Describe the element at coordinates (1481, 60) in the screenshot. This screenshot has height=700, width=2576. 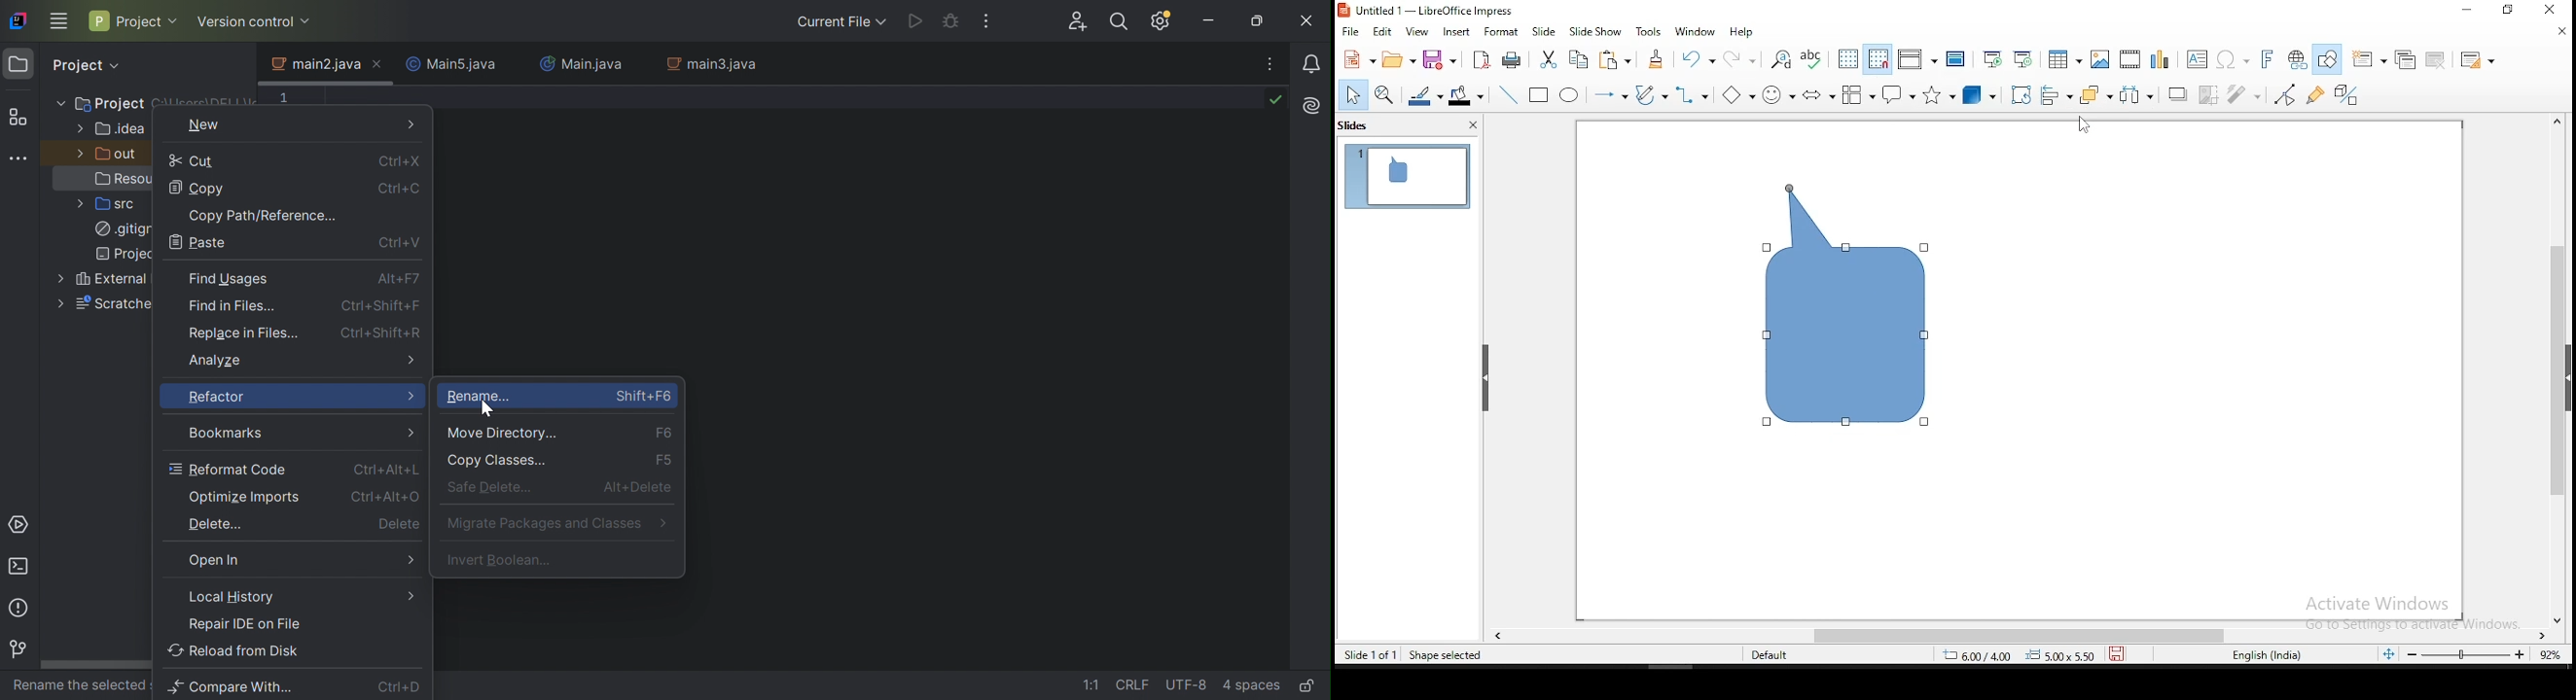
I see `export as pdf` at that location.